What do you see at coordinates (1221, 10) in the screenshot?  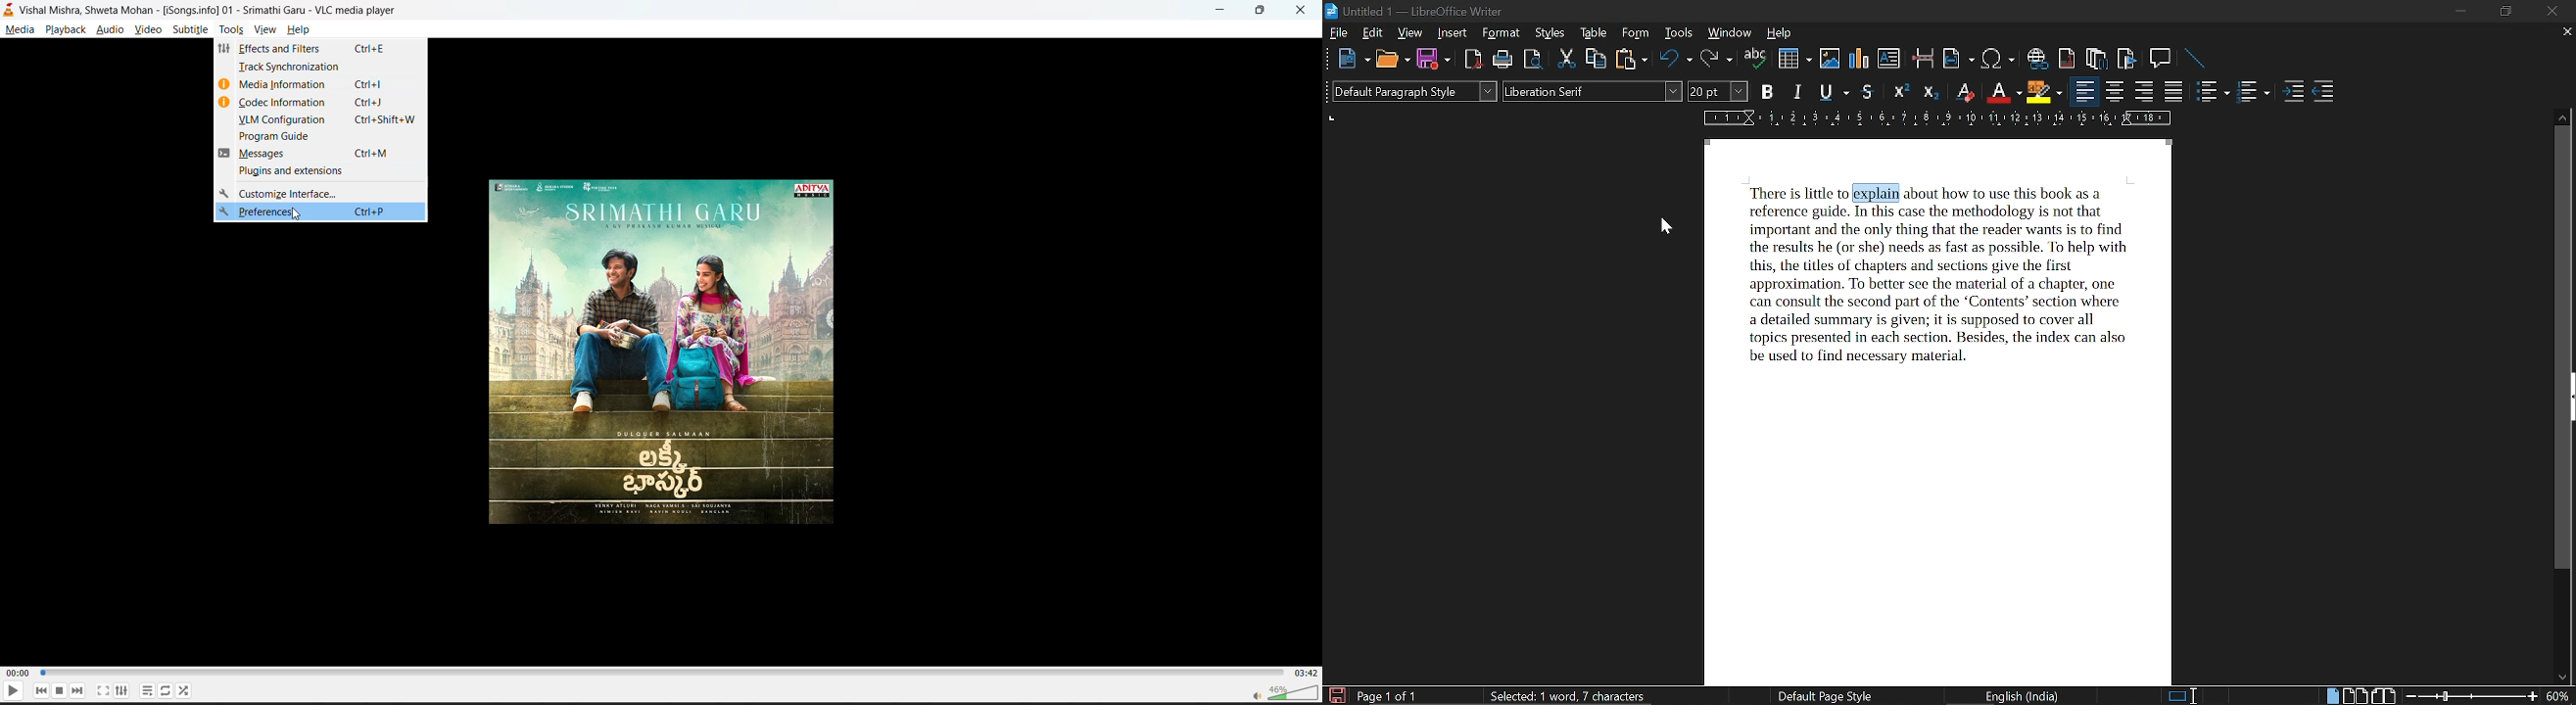 I see `minimize` at bounding box center [1221, 10].